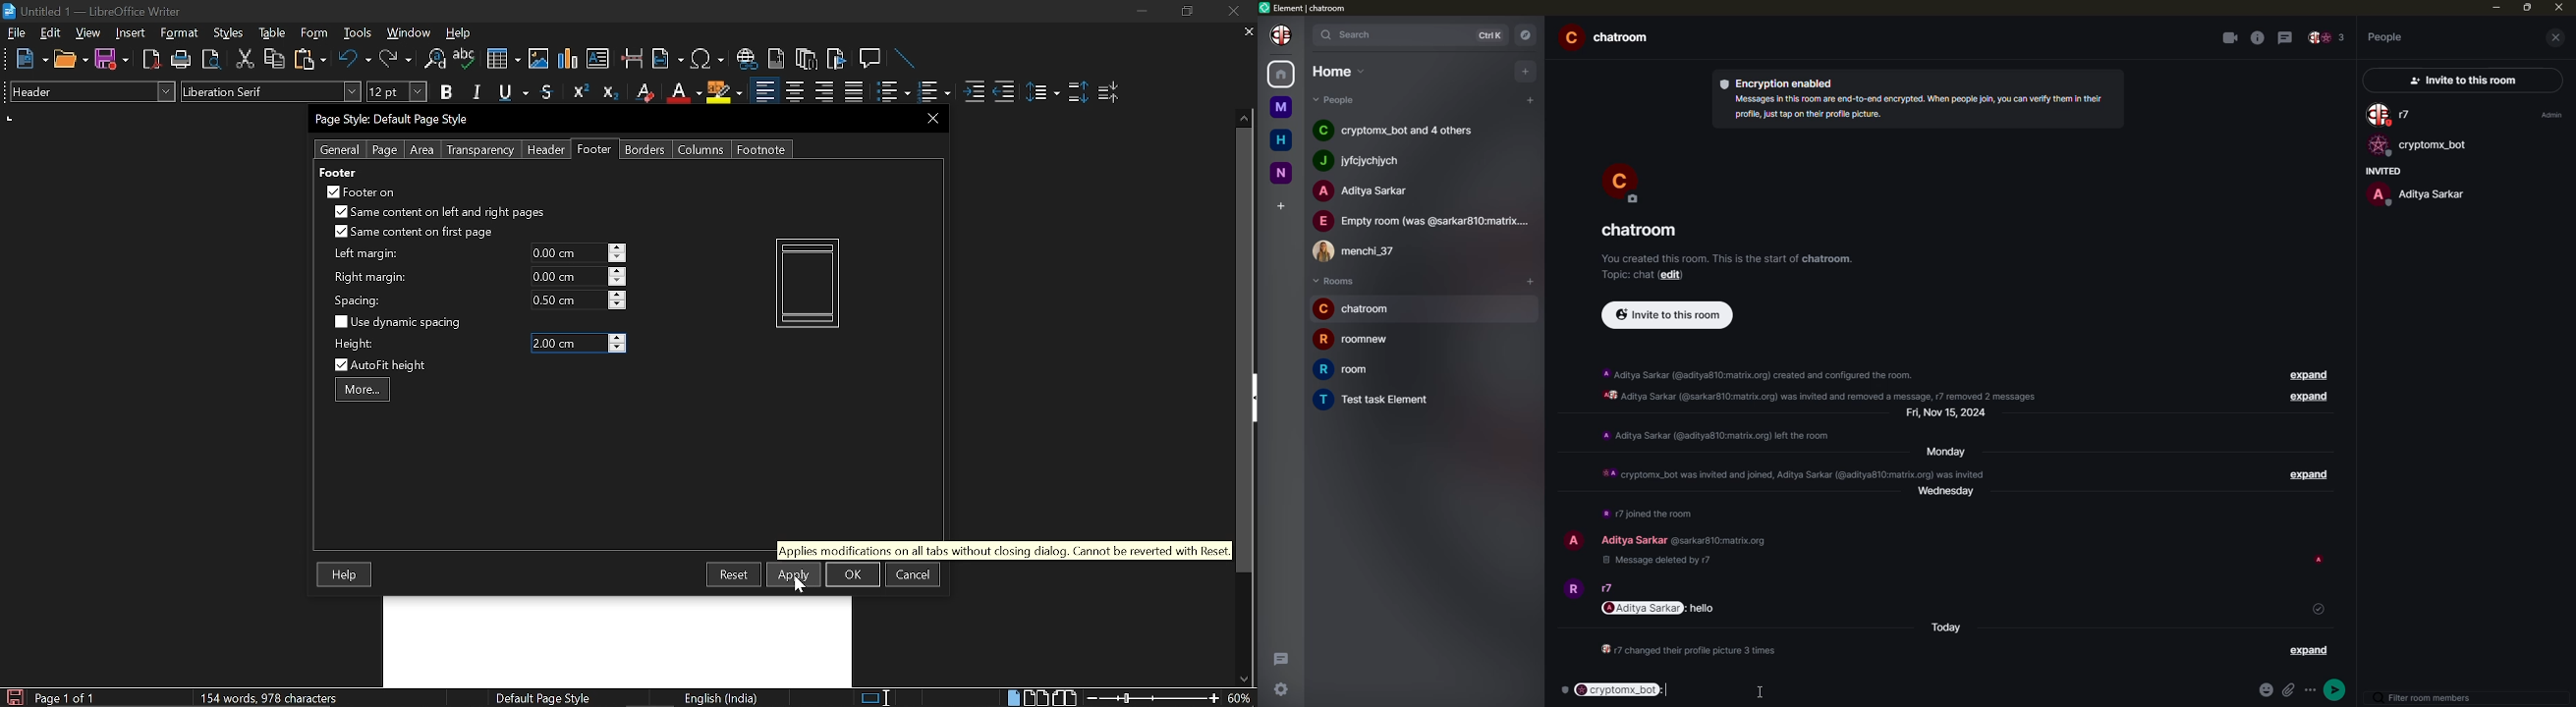 This screenshot has width=2576, height=728. I want to click on people, so click(2392, 115).